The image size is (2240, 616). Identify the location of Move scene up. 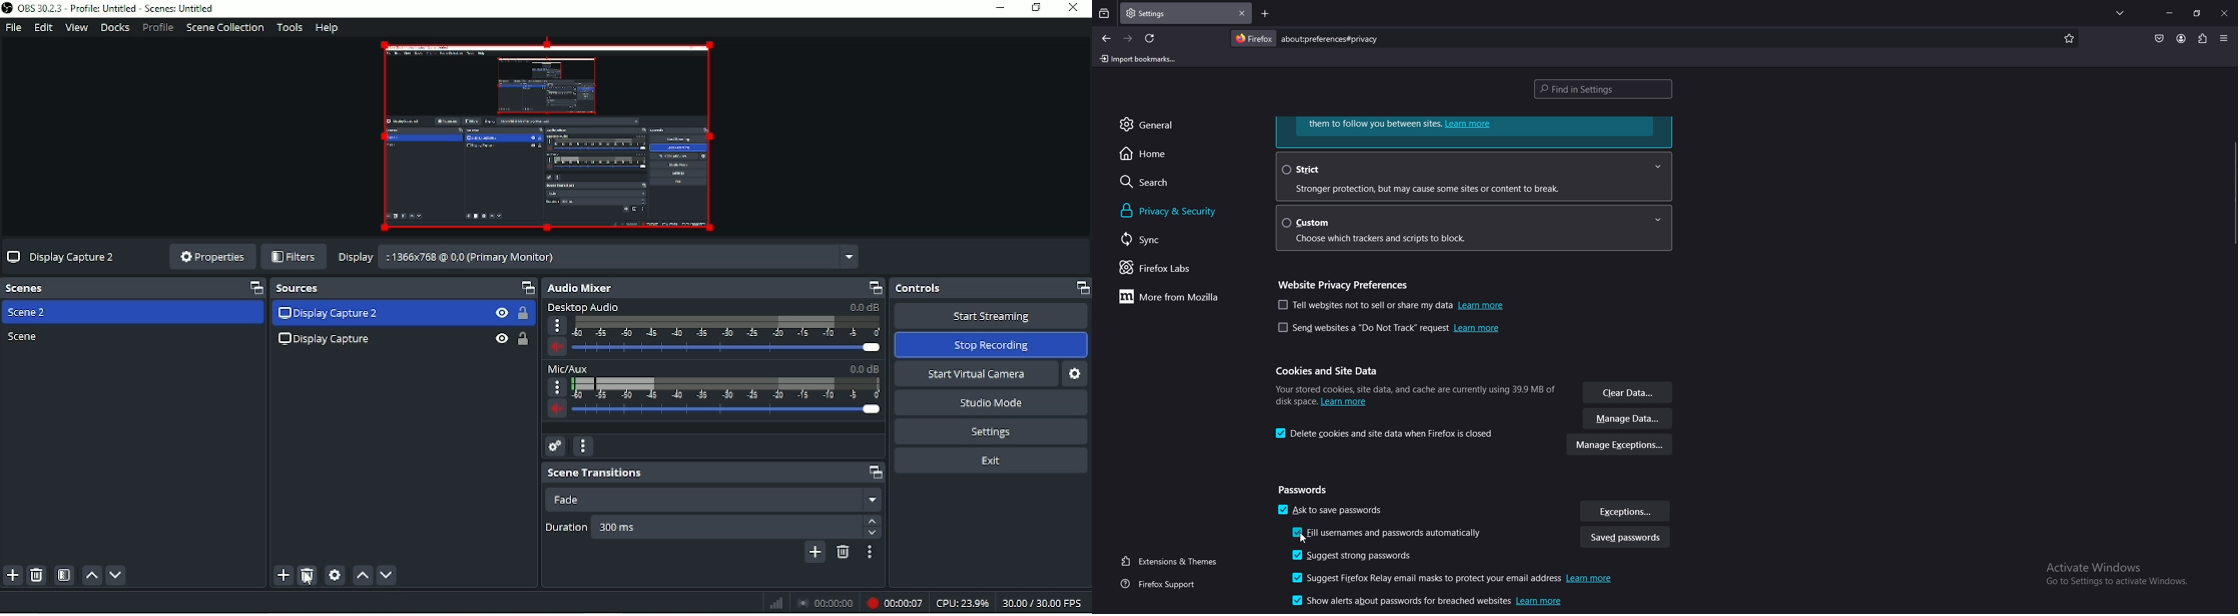
(92, 576).